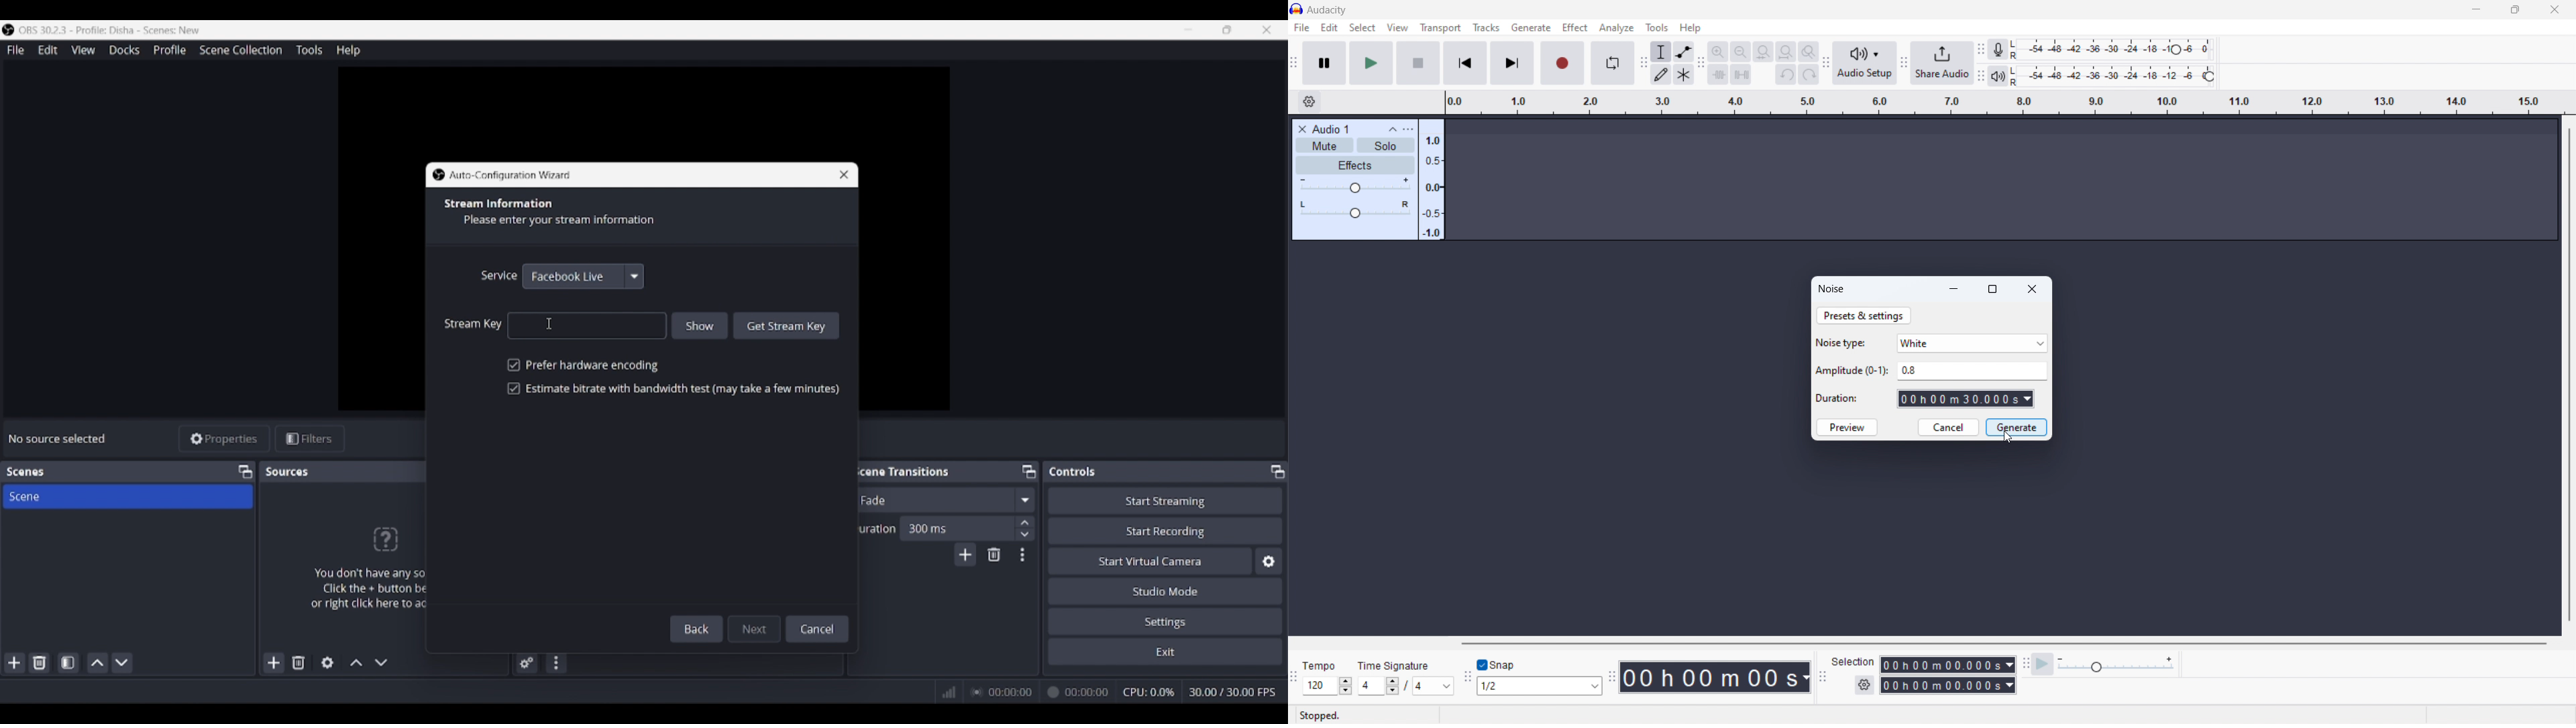  Describe the element at coordinates (673, 388) in the screenshot. I see `Toggle for bitrate and bandwidth test` at that location.